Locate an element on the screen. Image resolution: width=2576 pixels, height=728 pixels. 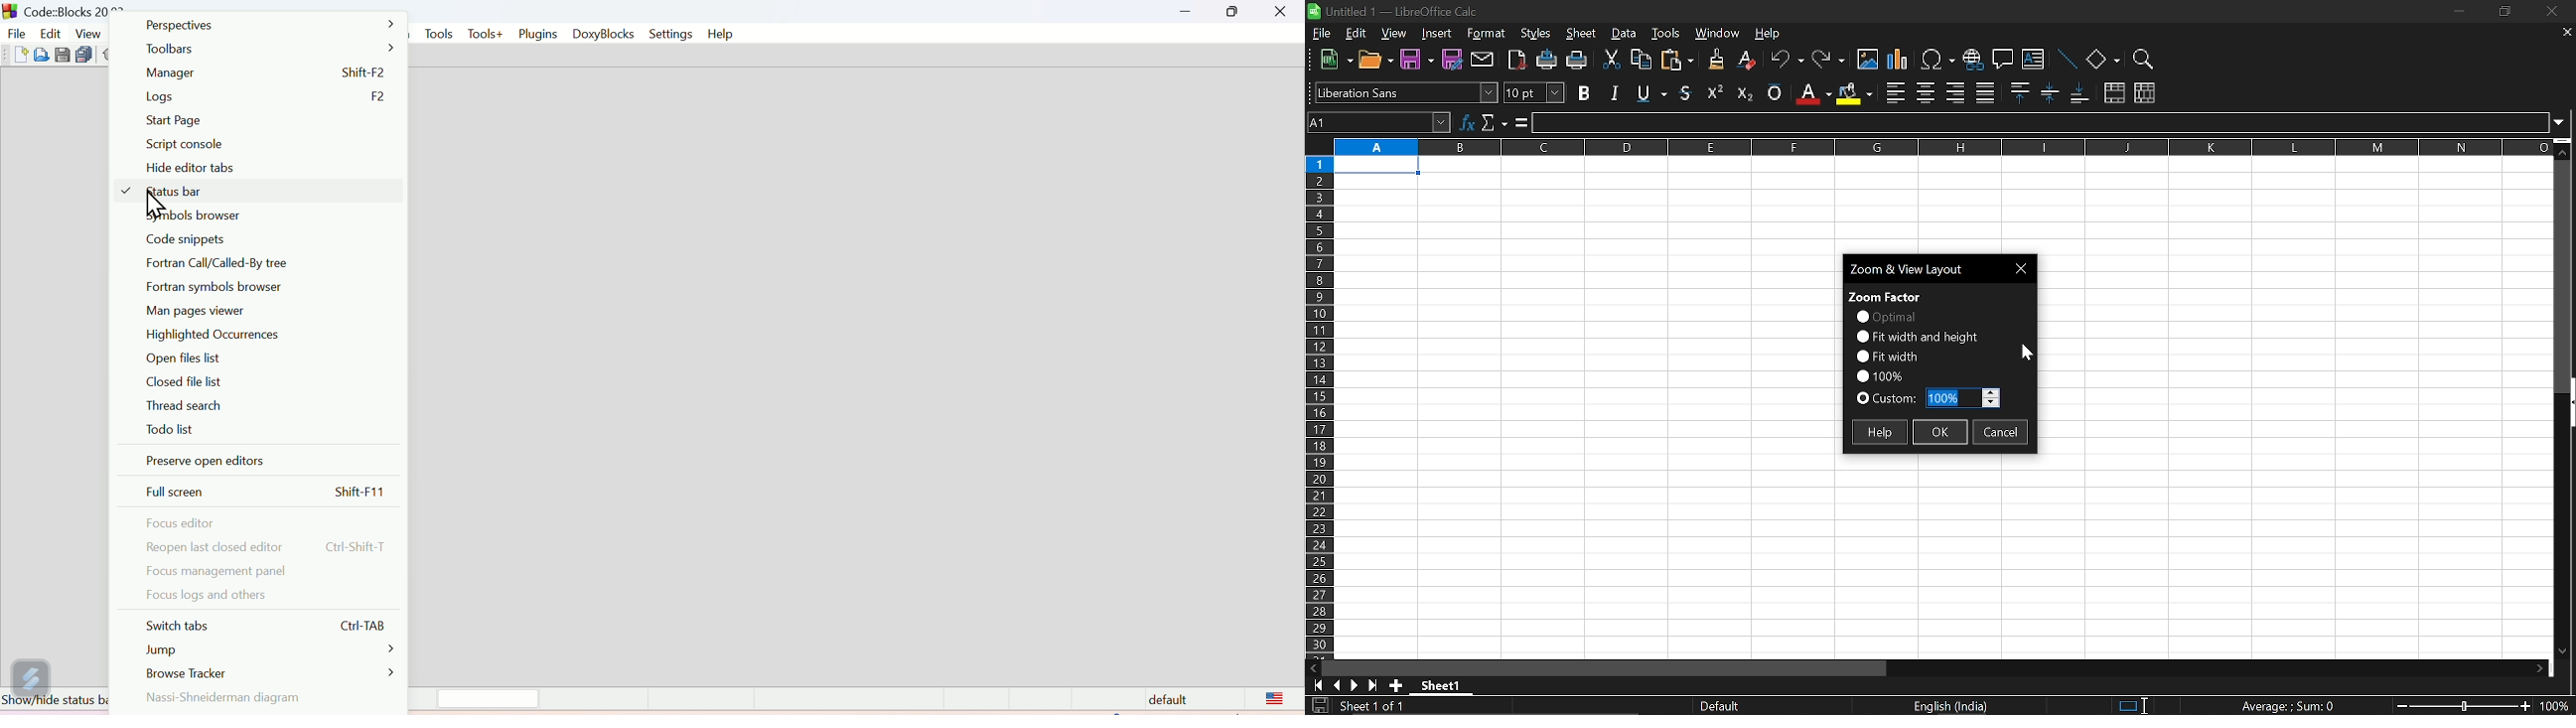
Tools+ is located at coordinates (485, 34).